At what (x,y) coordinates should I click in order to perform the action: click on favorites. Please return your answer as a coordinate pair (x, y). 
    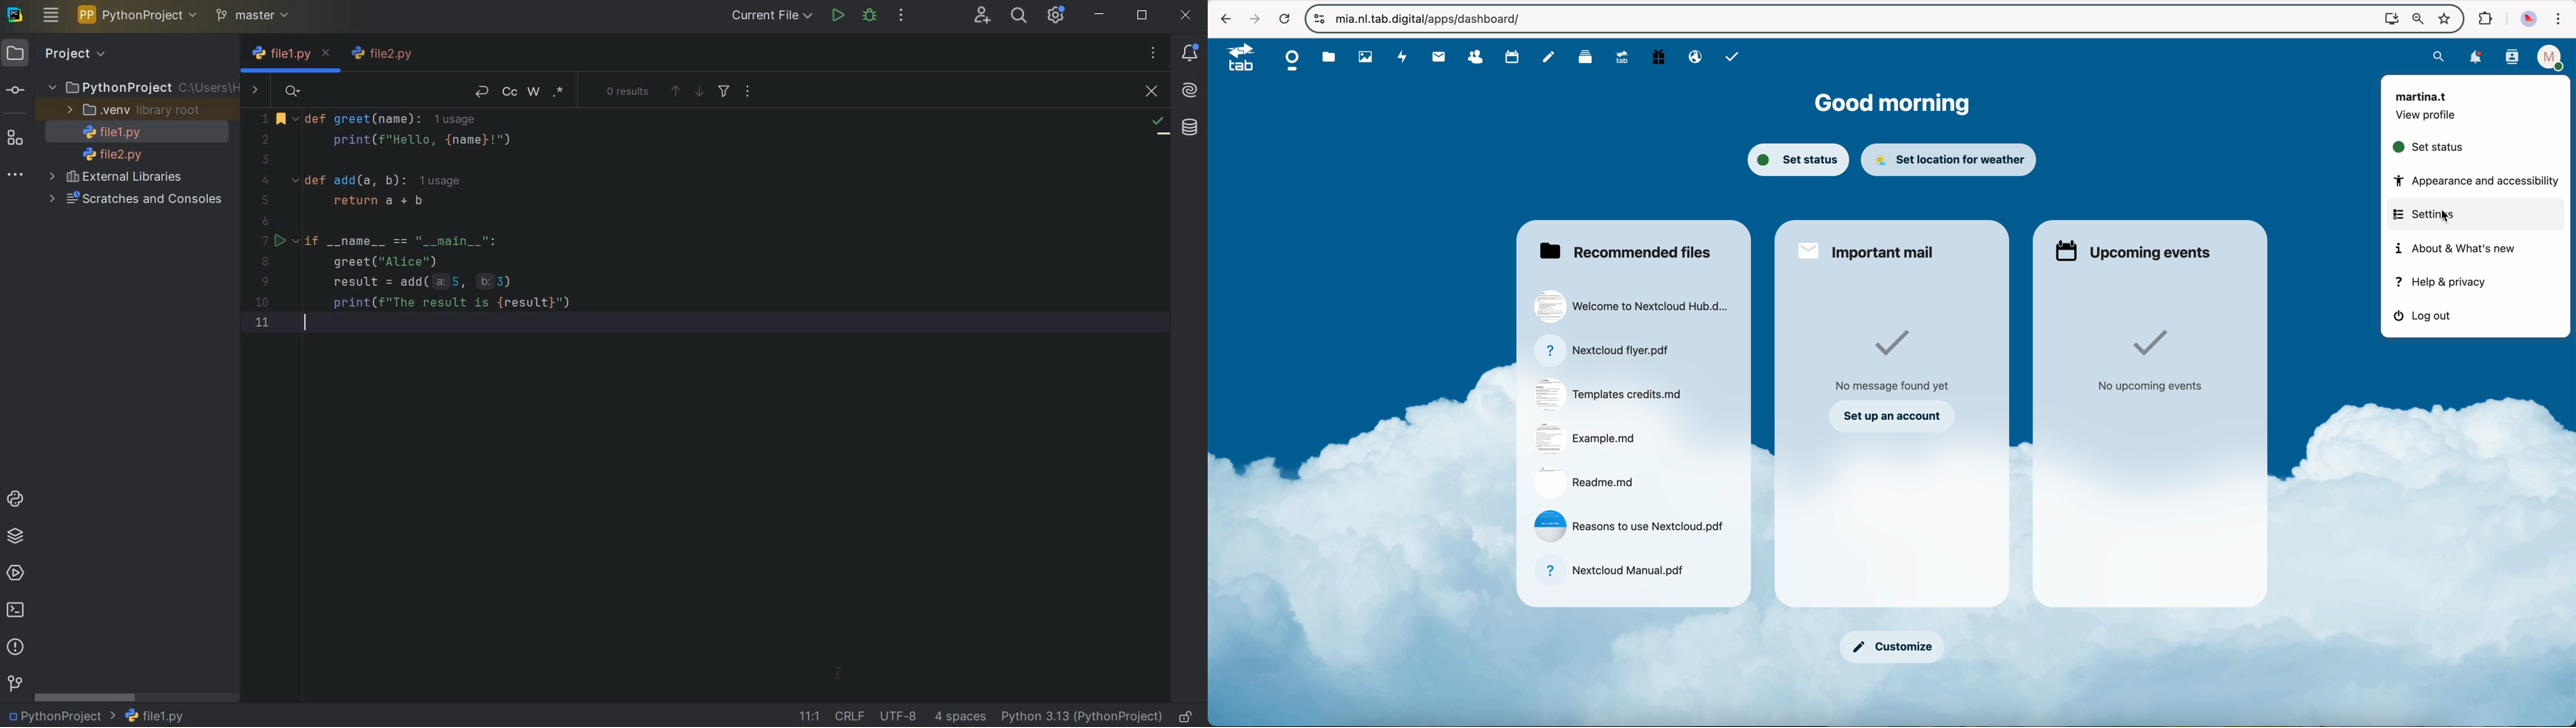
    Looking at the image, I should click on (2444, 16).